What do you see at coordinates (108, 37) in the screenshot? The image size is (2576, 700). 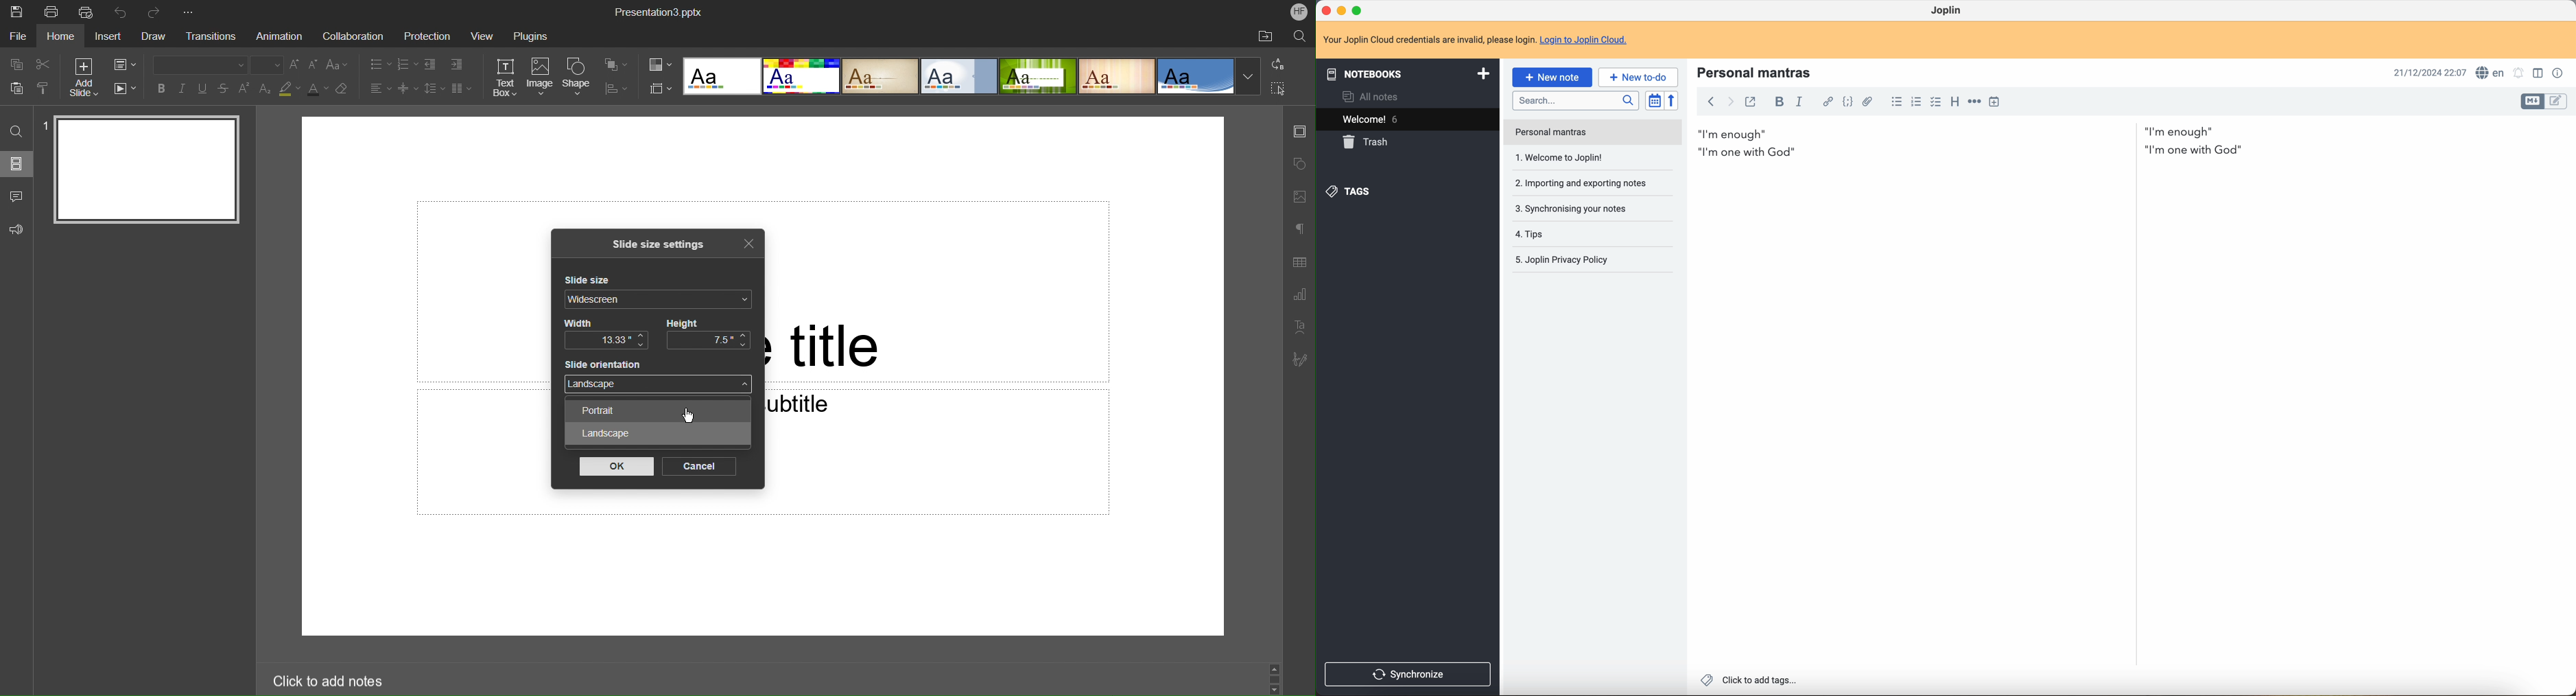 I see `Insert` at bounding box center [108, 37].